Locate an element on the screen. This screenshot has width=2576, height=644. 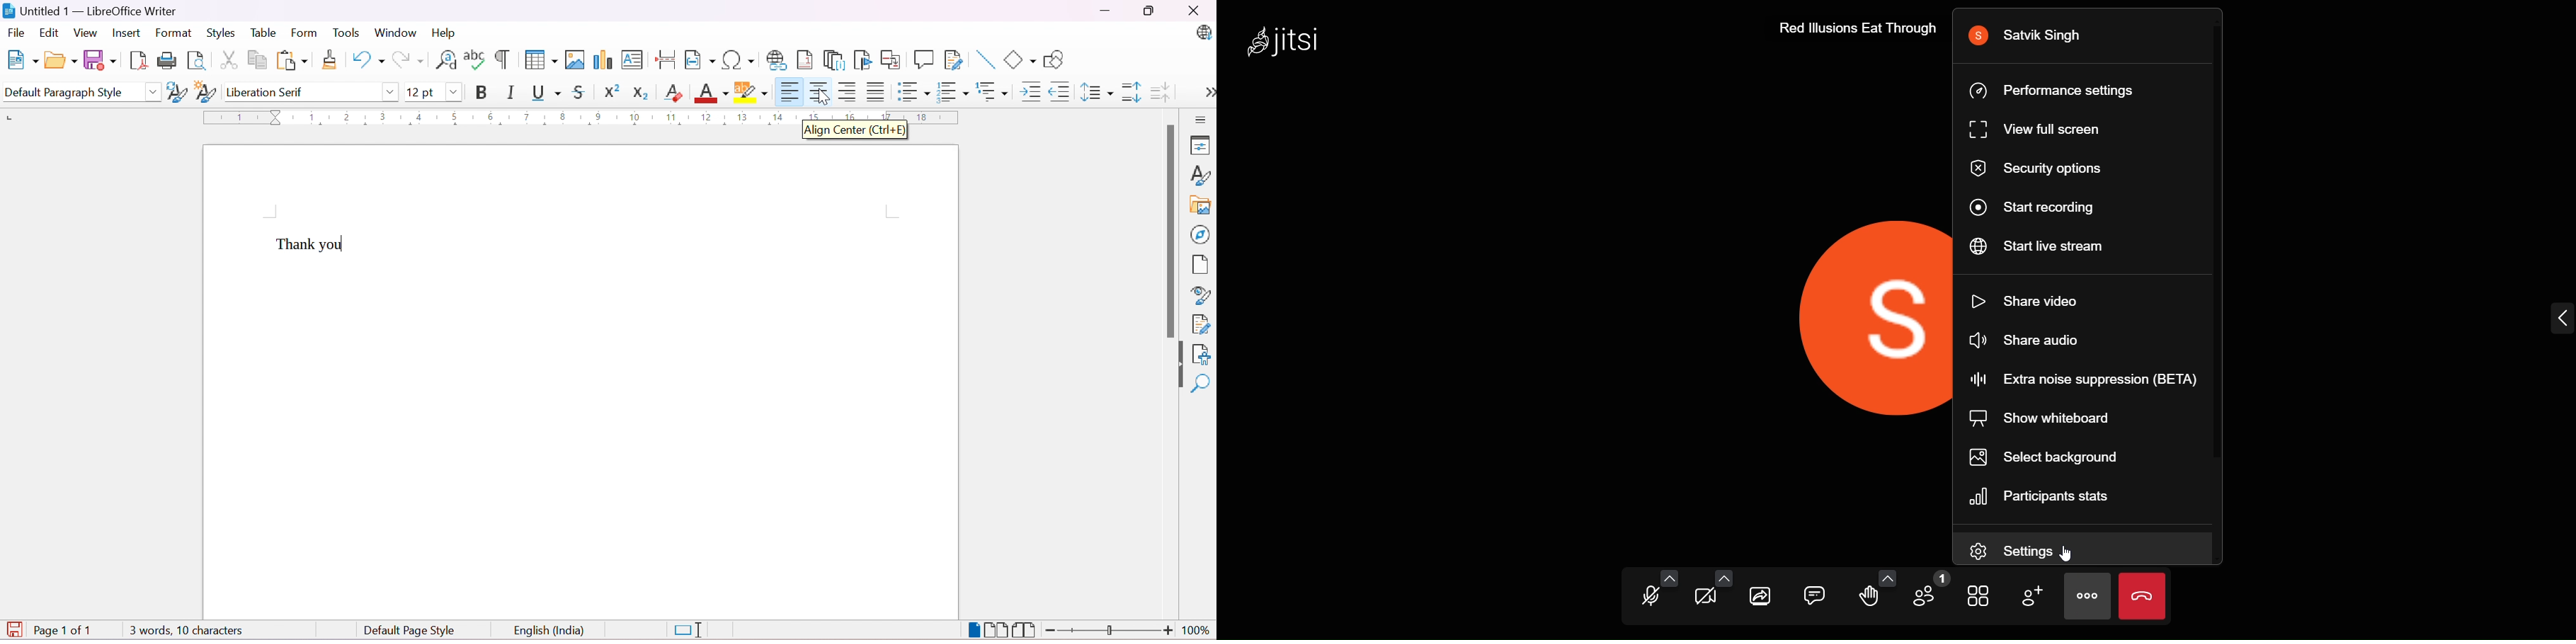
Show Track Changes Functions is located at coordinates (955, 60).